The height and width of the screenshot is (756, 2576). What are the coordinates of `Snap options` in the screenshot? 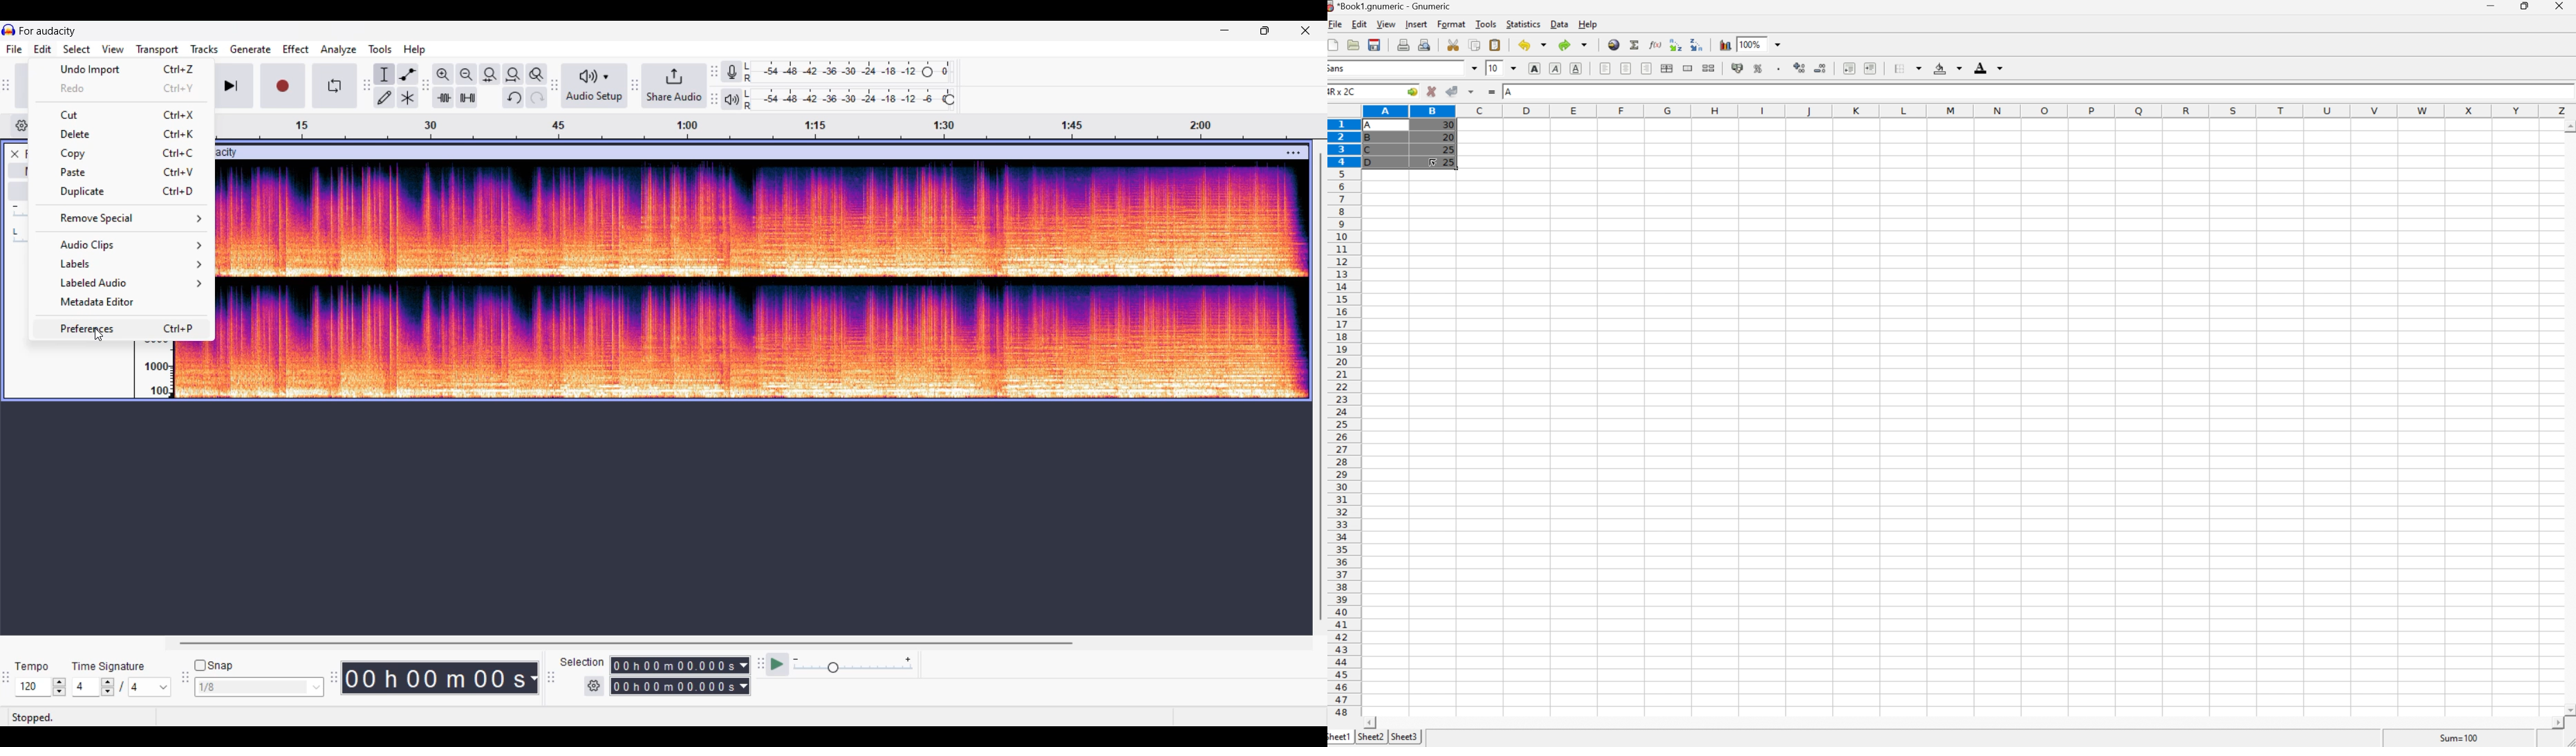 It's located at (259, 687).